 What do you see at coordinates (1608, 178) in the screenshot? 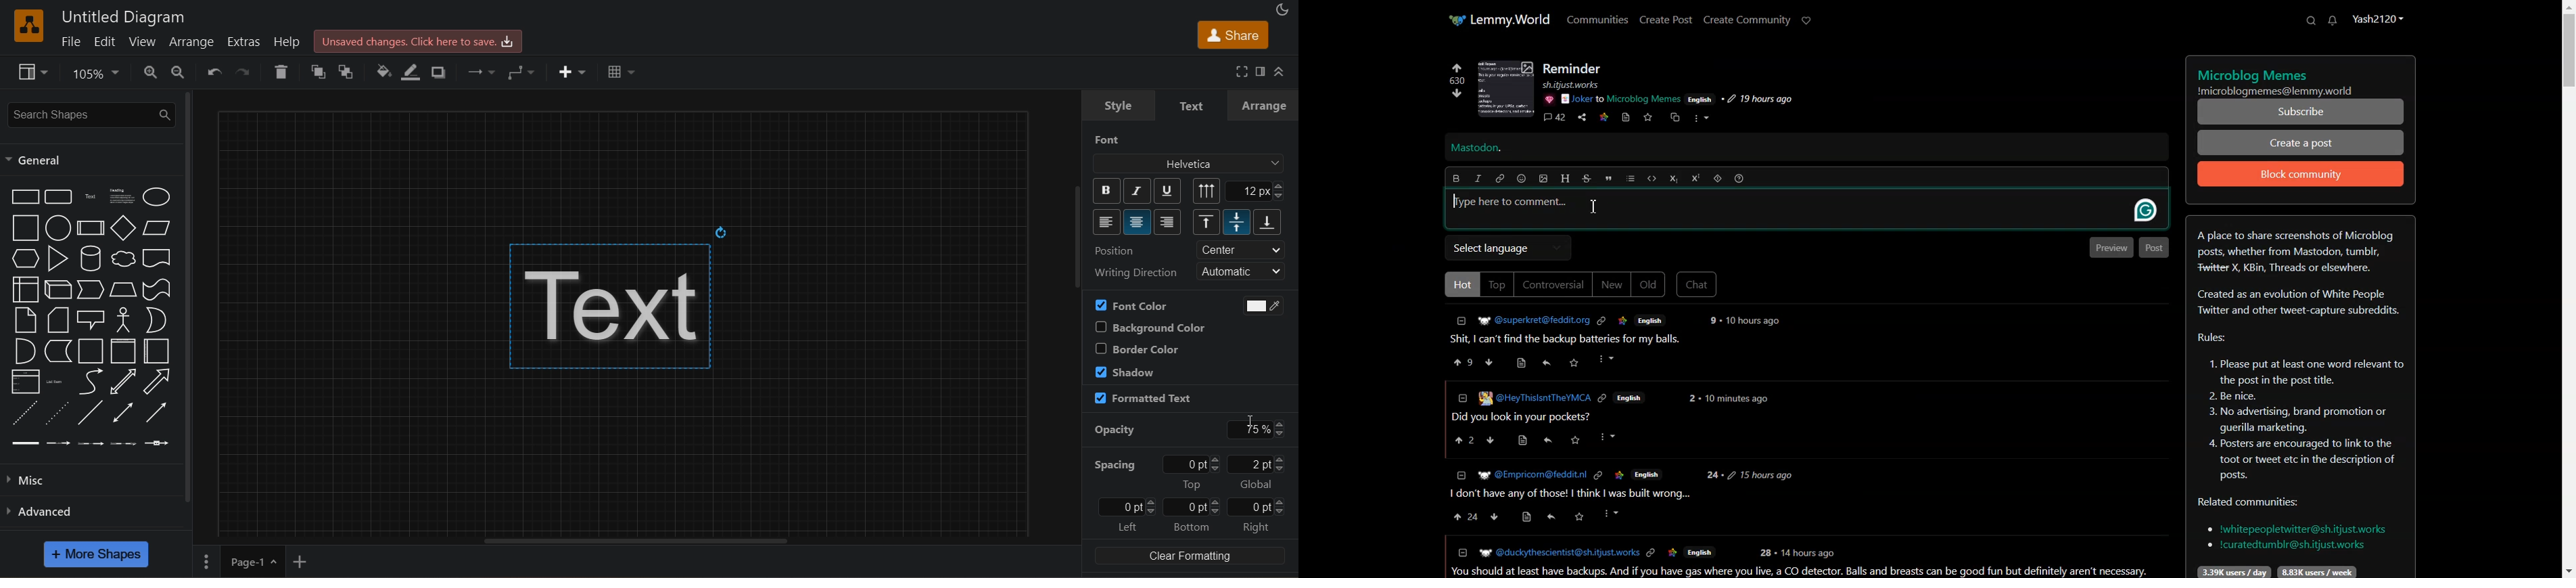
I see `Quote` at bounding box center [1608, 178].